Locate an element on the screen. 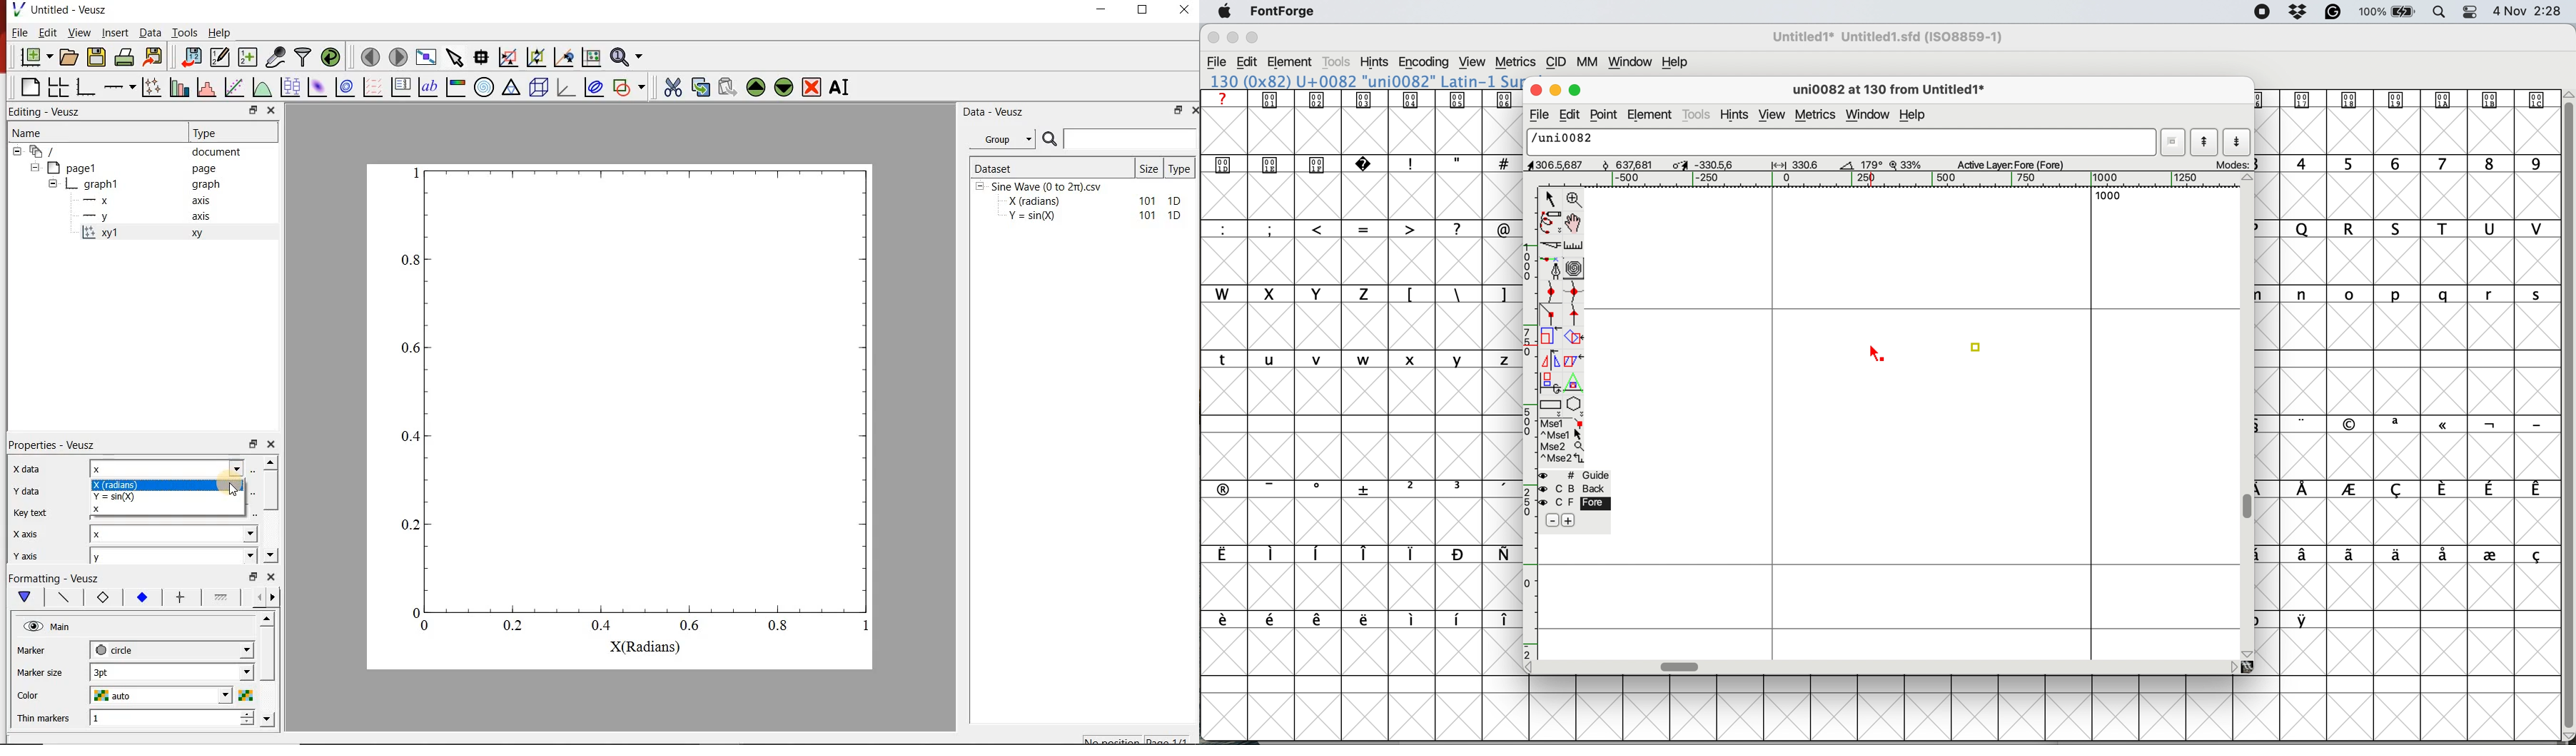 This screenshot has width=2576, height=756. vertical scale is located at coordinates (1531, 422).